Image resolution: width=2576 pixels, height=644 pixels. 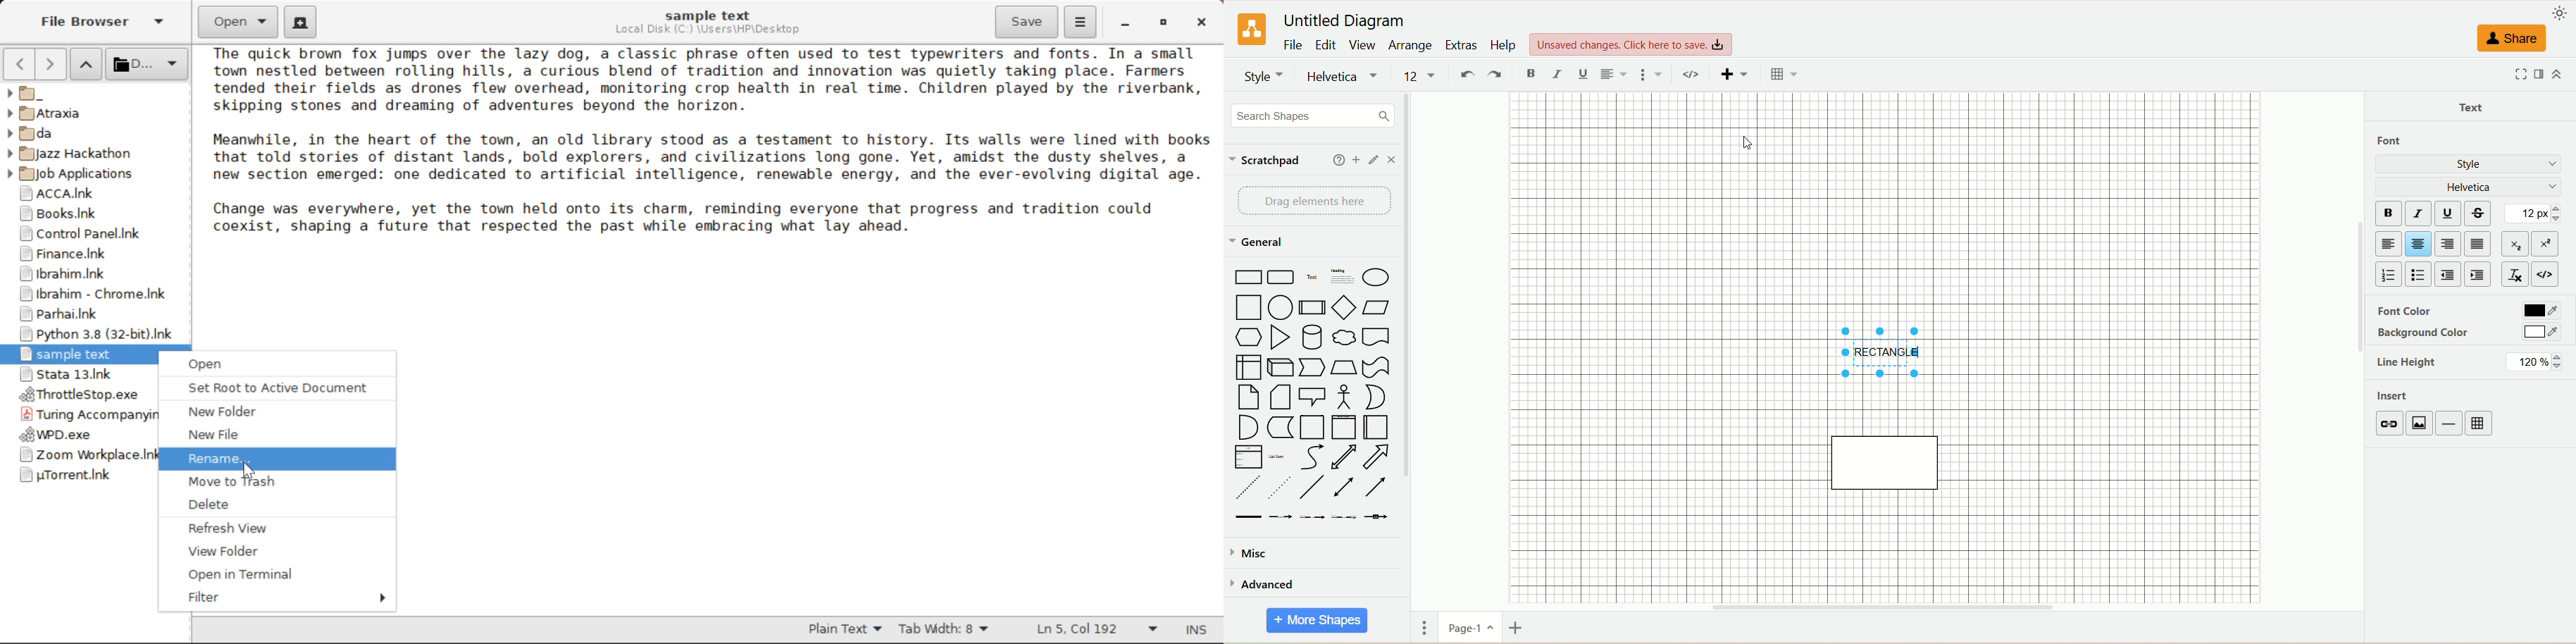 What do you see at coordinates (1250, 29) in the screenshot?
I see `logo` at bounding box center [1250, 29].